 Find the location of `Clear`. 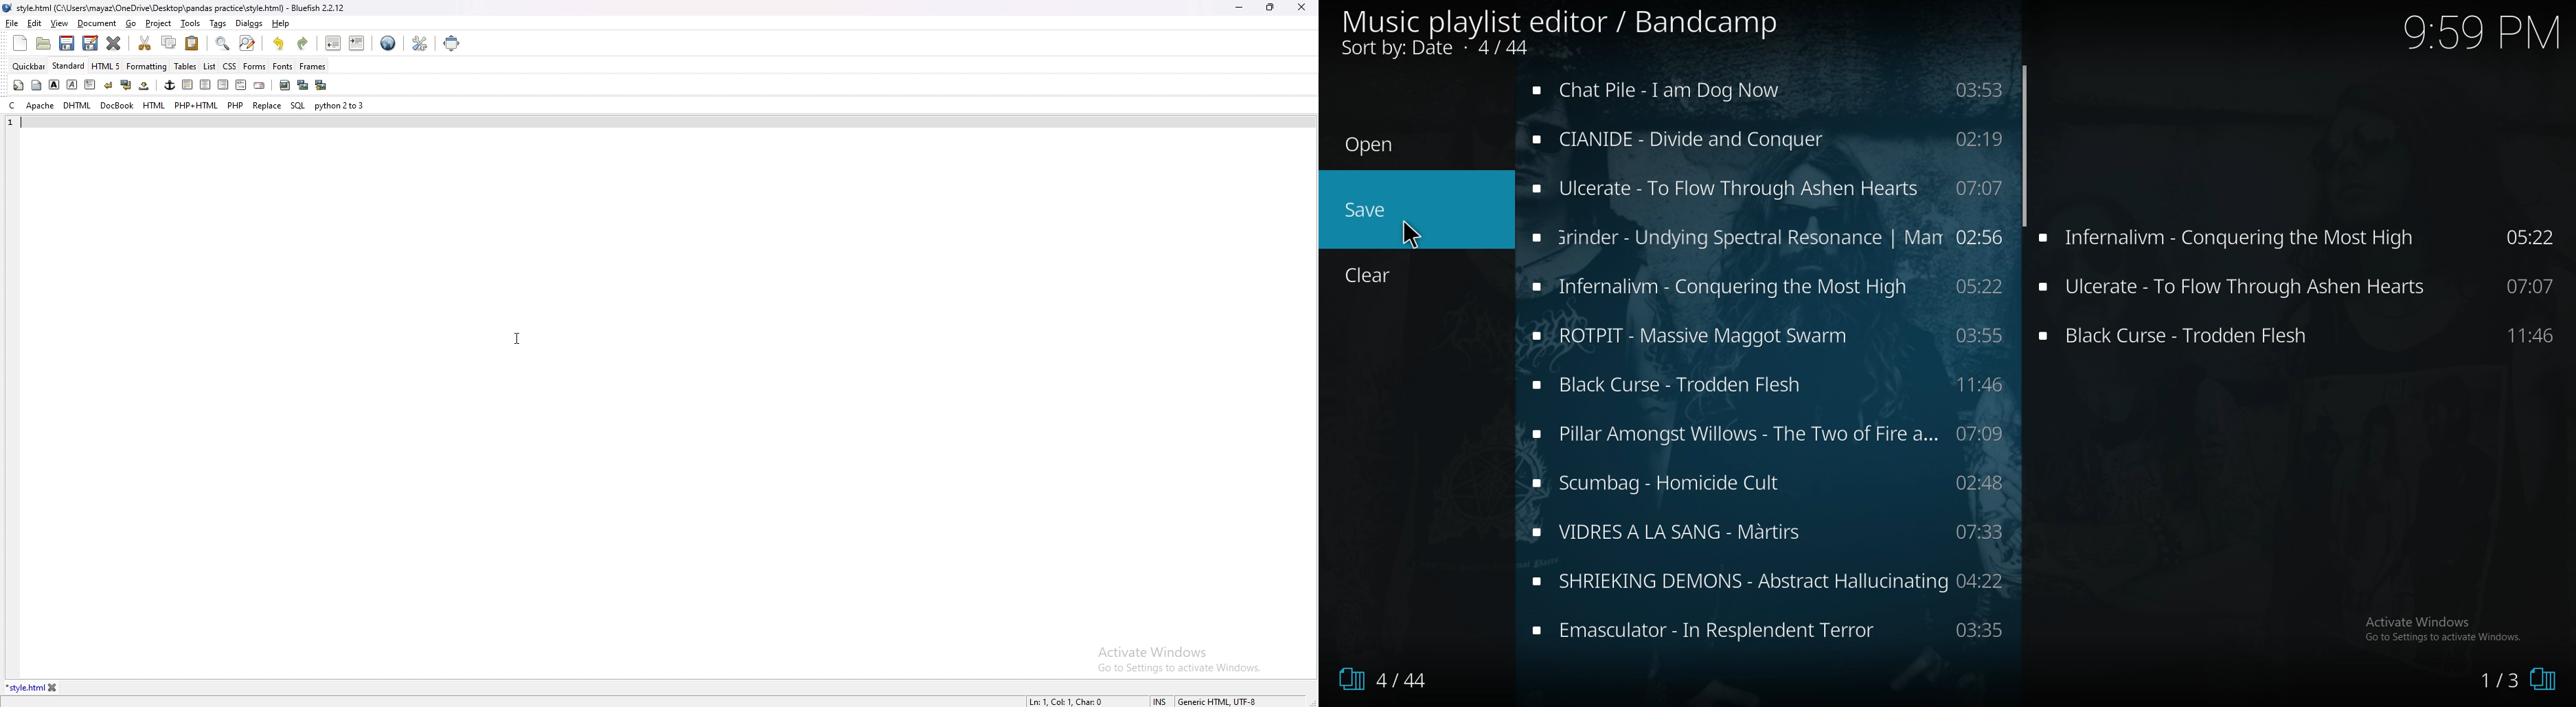

Clear is located at coordinates (1376, 276).